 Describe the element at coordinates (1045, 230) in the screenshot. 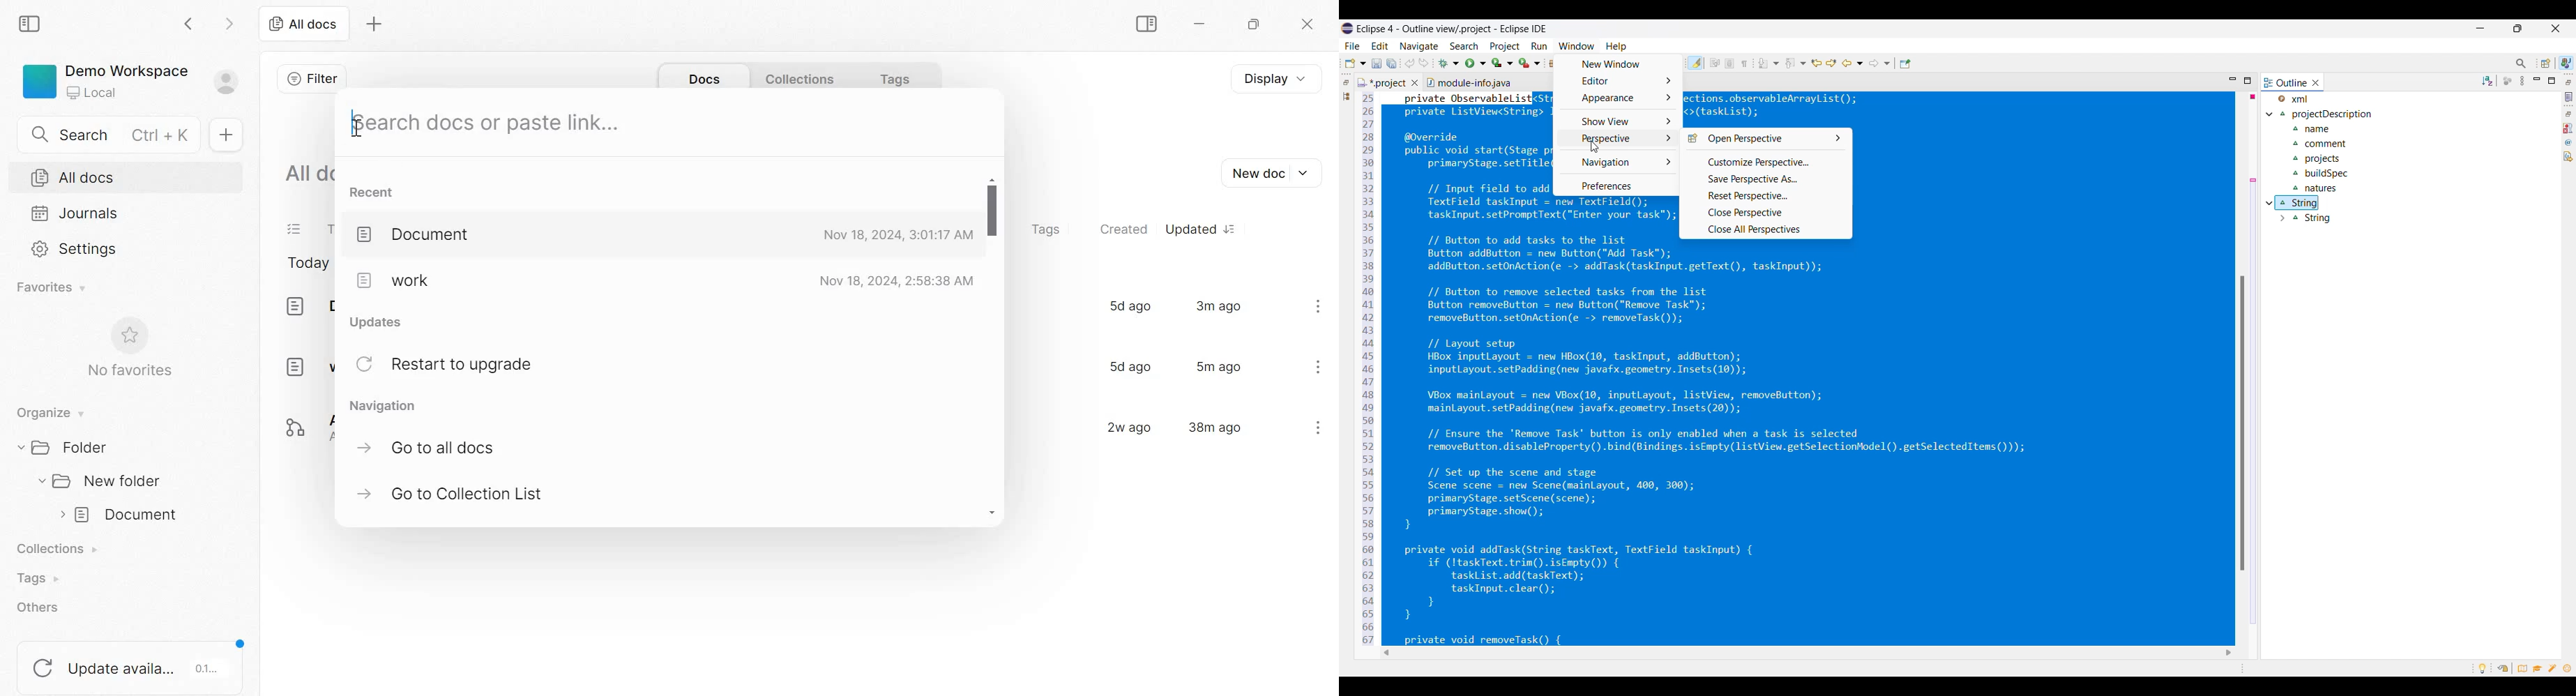

I see `Tags` at that location.